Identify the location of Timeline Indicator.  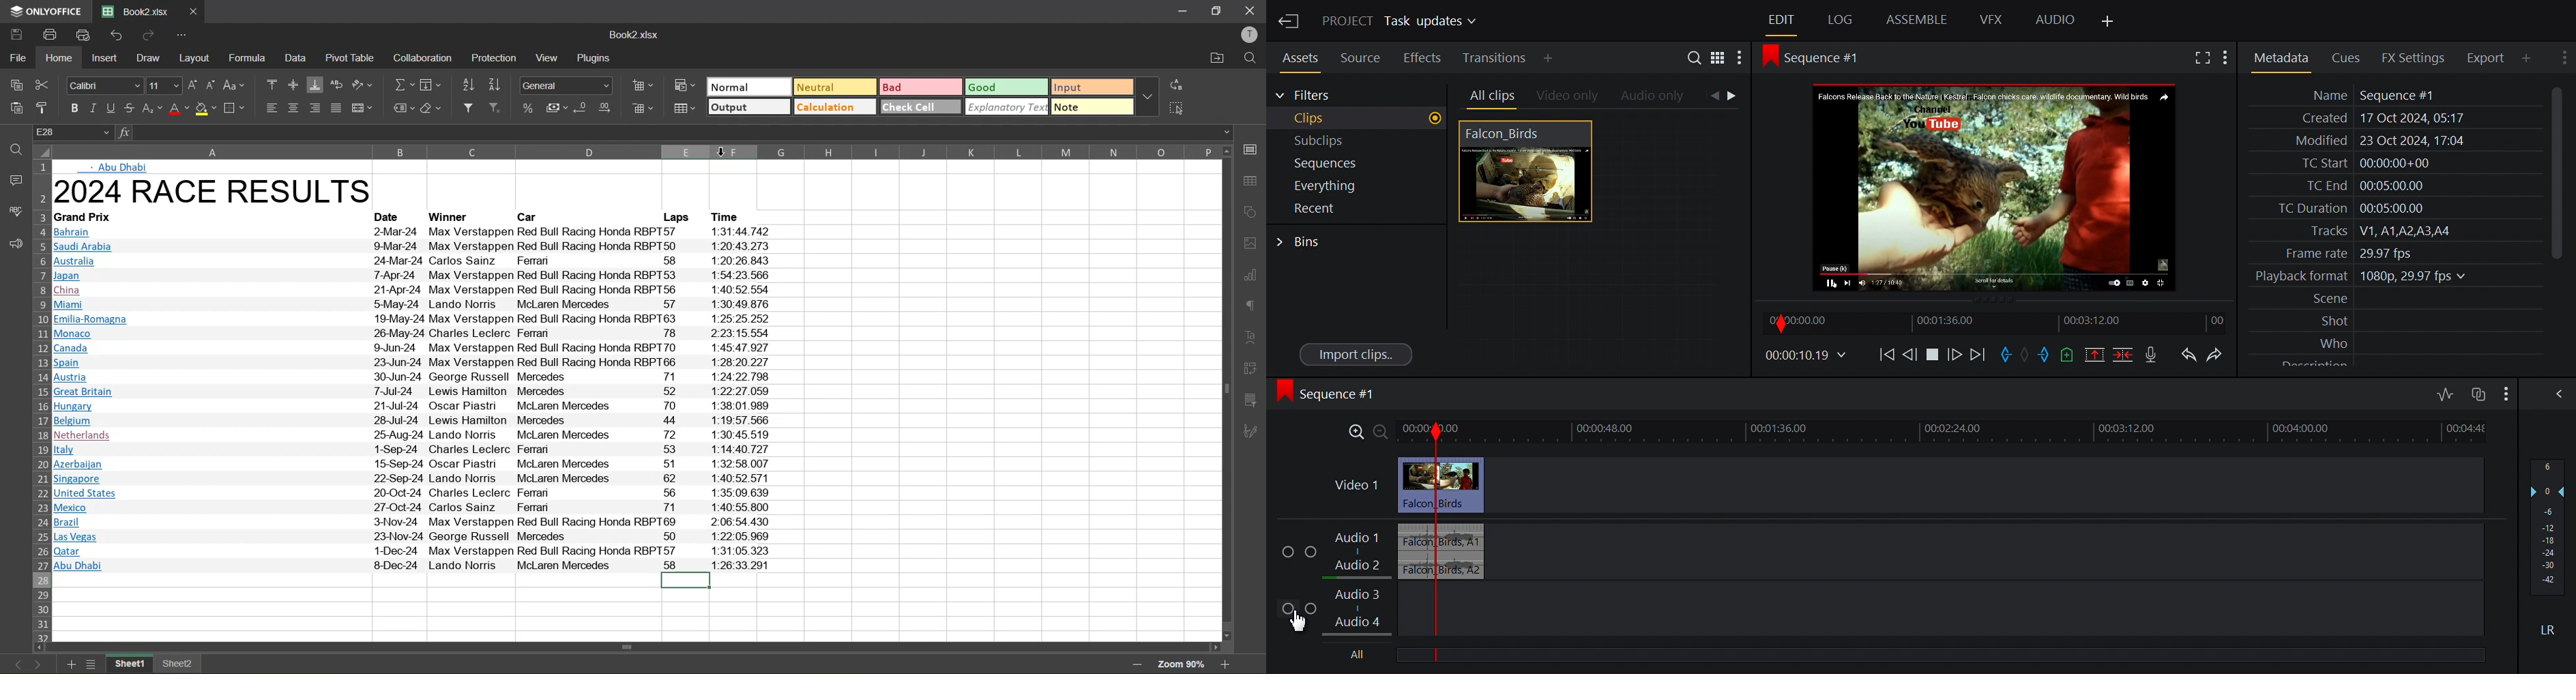
(1428, 544).